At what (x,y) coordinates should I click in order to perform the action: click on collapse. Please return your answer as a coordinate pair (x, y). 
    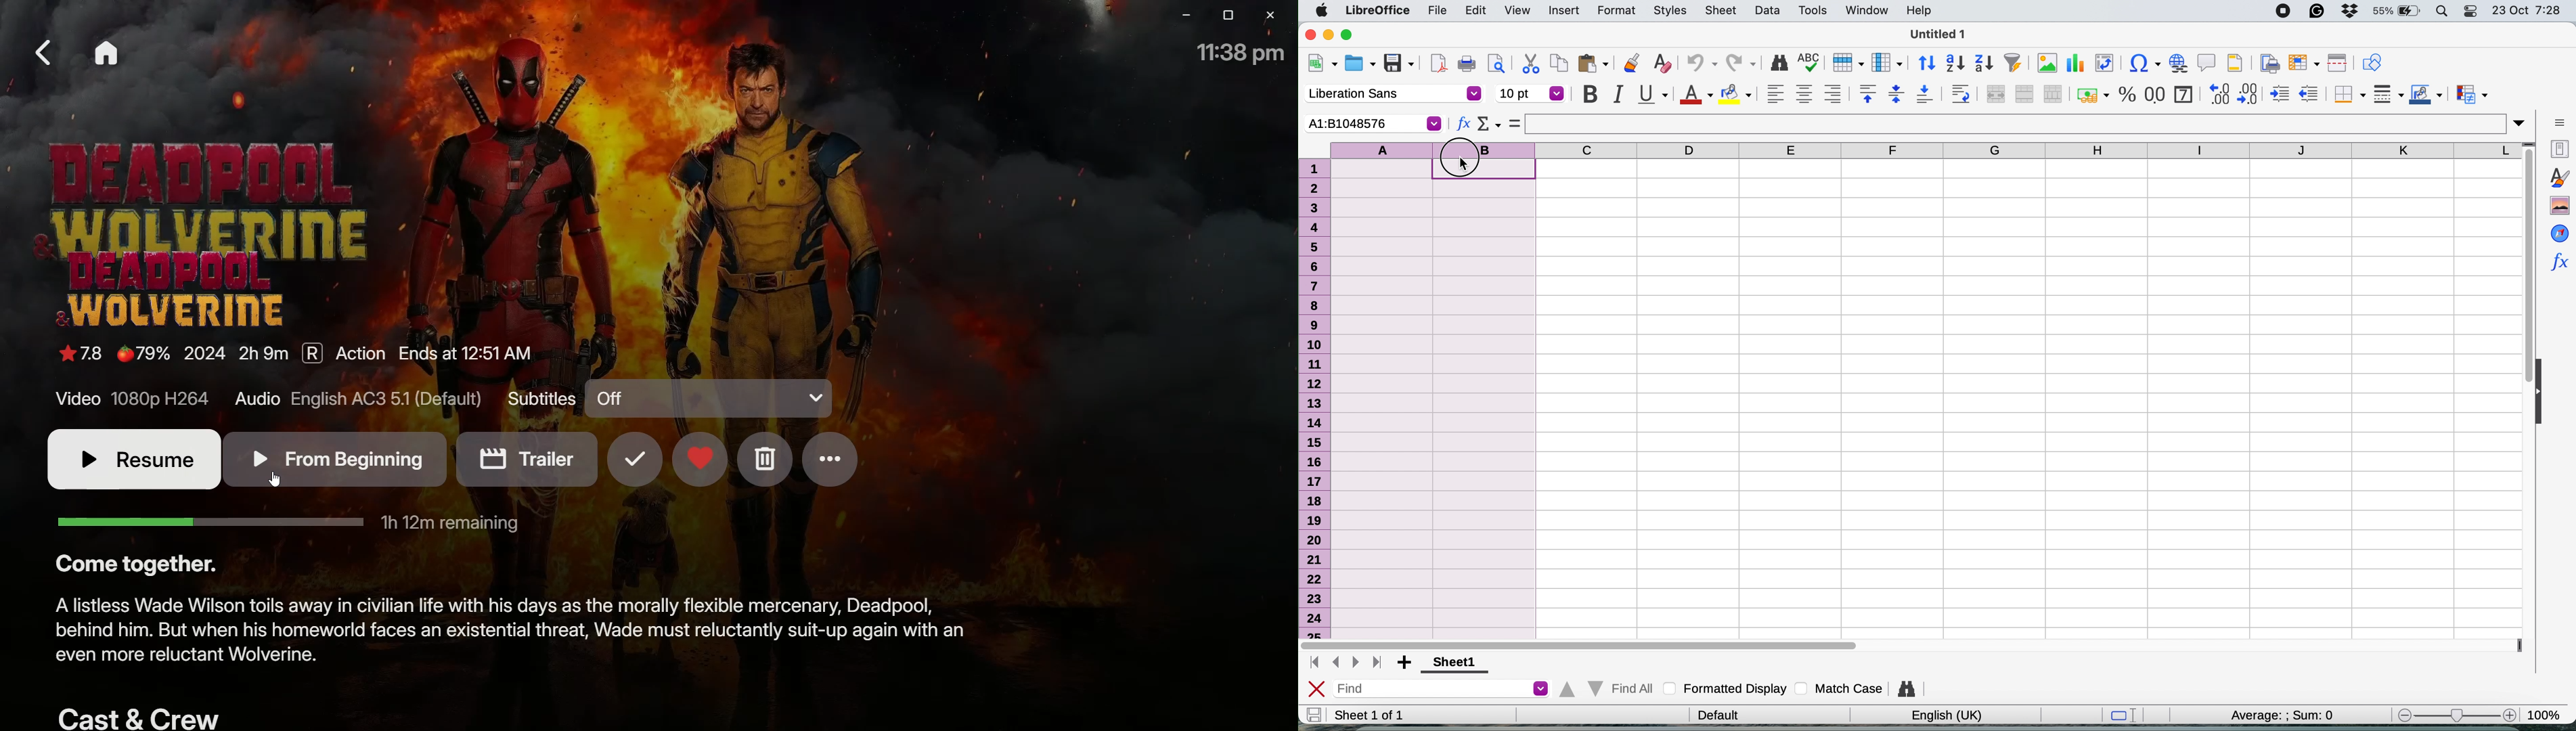
    Looking at the image, I should click on (2542, 389).